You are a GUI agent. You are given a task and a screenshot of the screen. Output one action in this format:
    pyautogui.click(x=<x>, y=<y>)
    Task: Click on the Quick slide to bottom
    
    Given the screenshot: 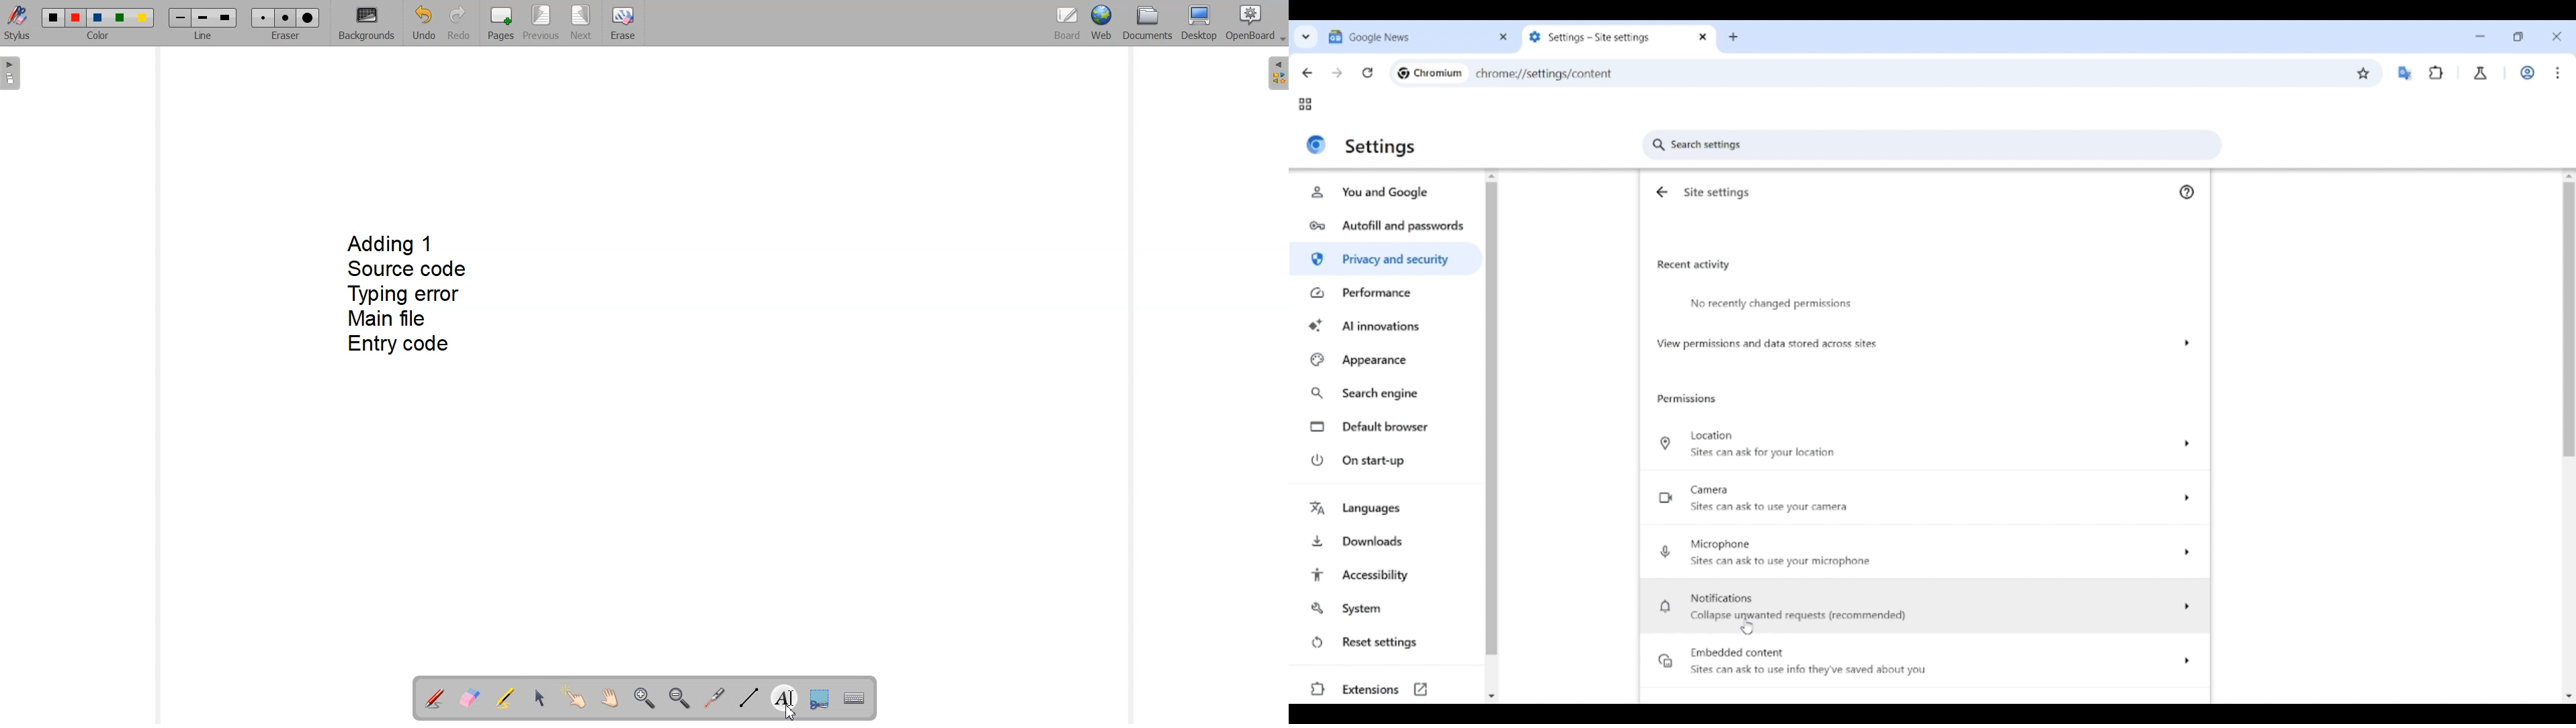 What is the action you would take?
    pyautogui.click(x=2570, y=697)
    